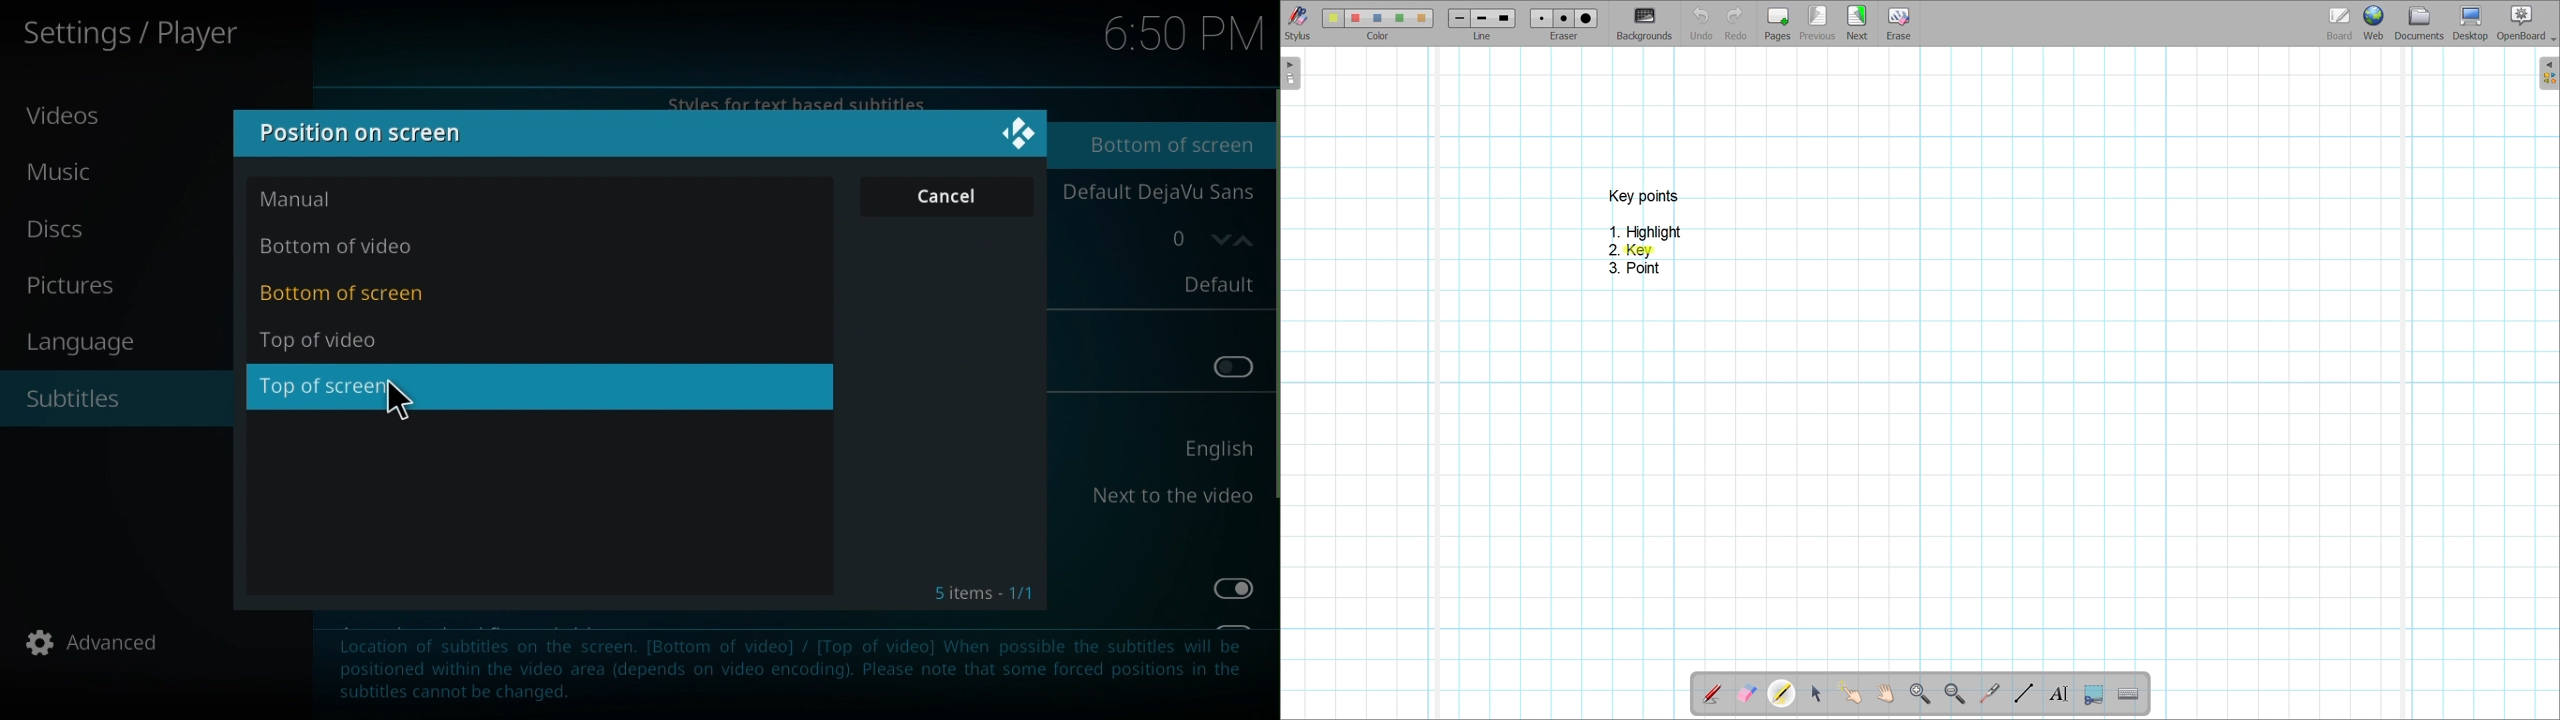  I want to click on Pictures, so click(75, 284).